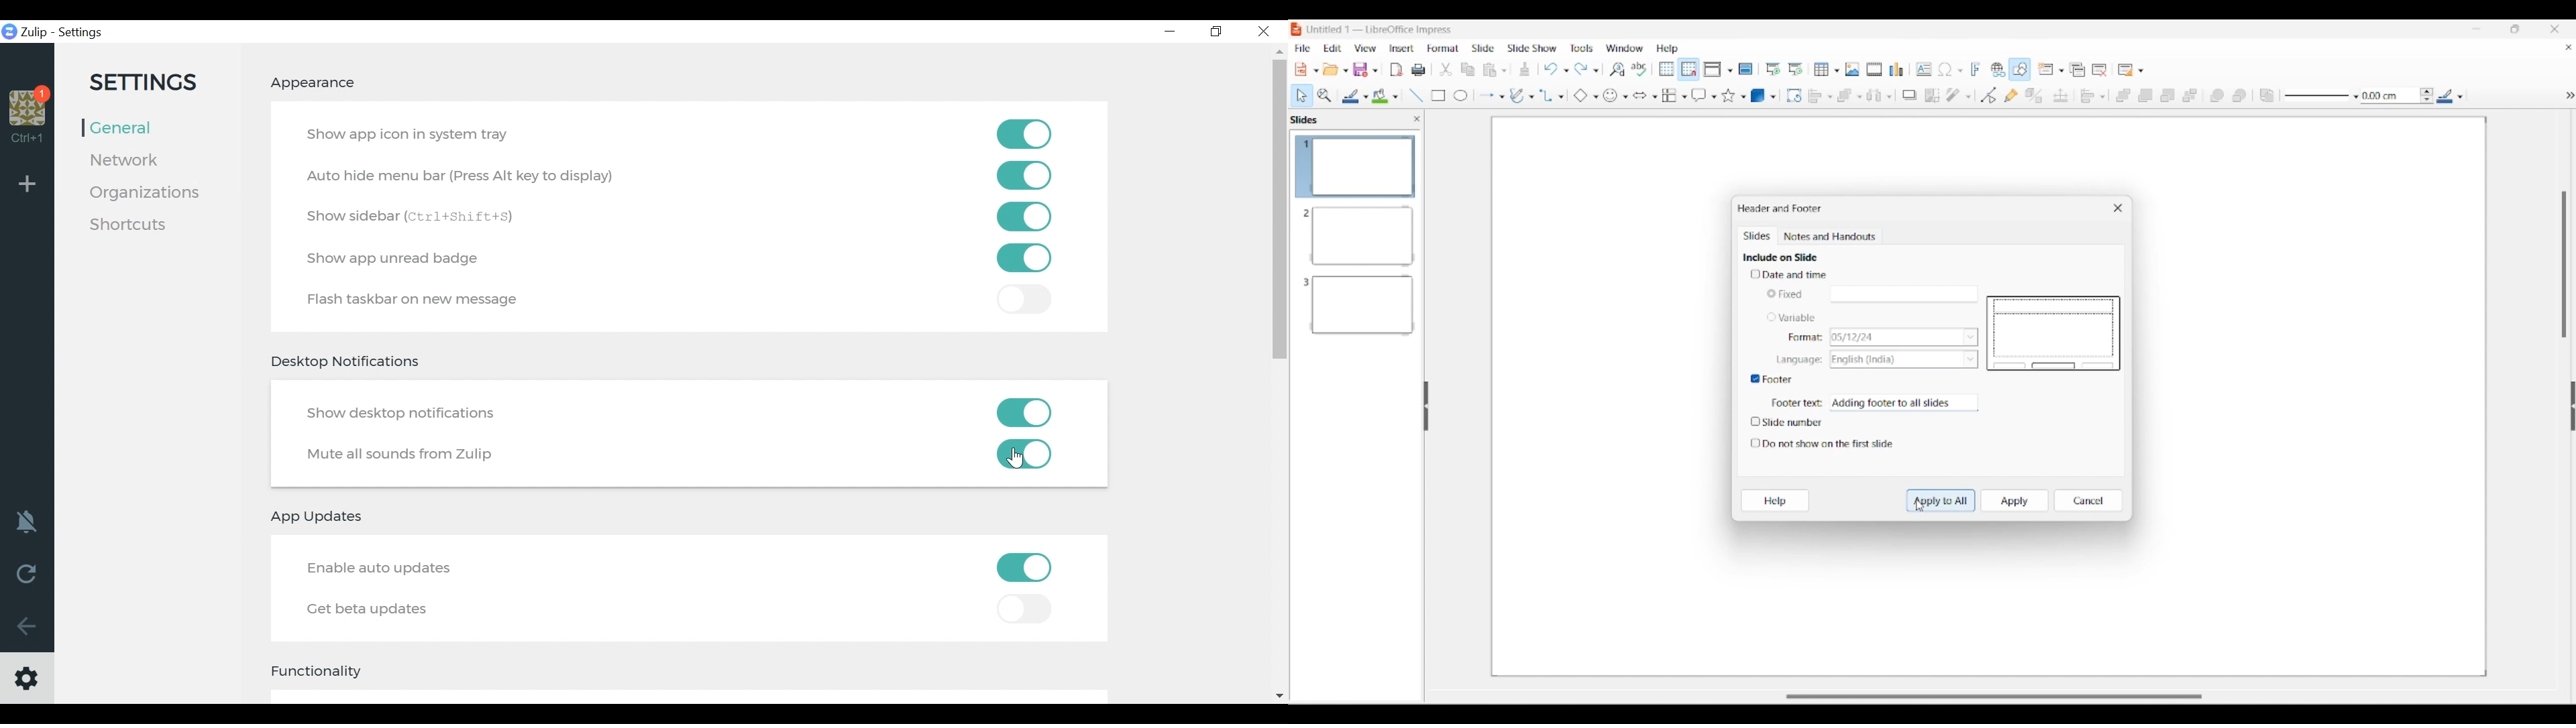  What do you see at coordinates (1790, 275) in the screenshot?
I see `Toggle for date and time` at bounding box center [1790, 275].